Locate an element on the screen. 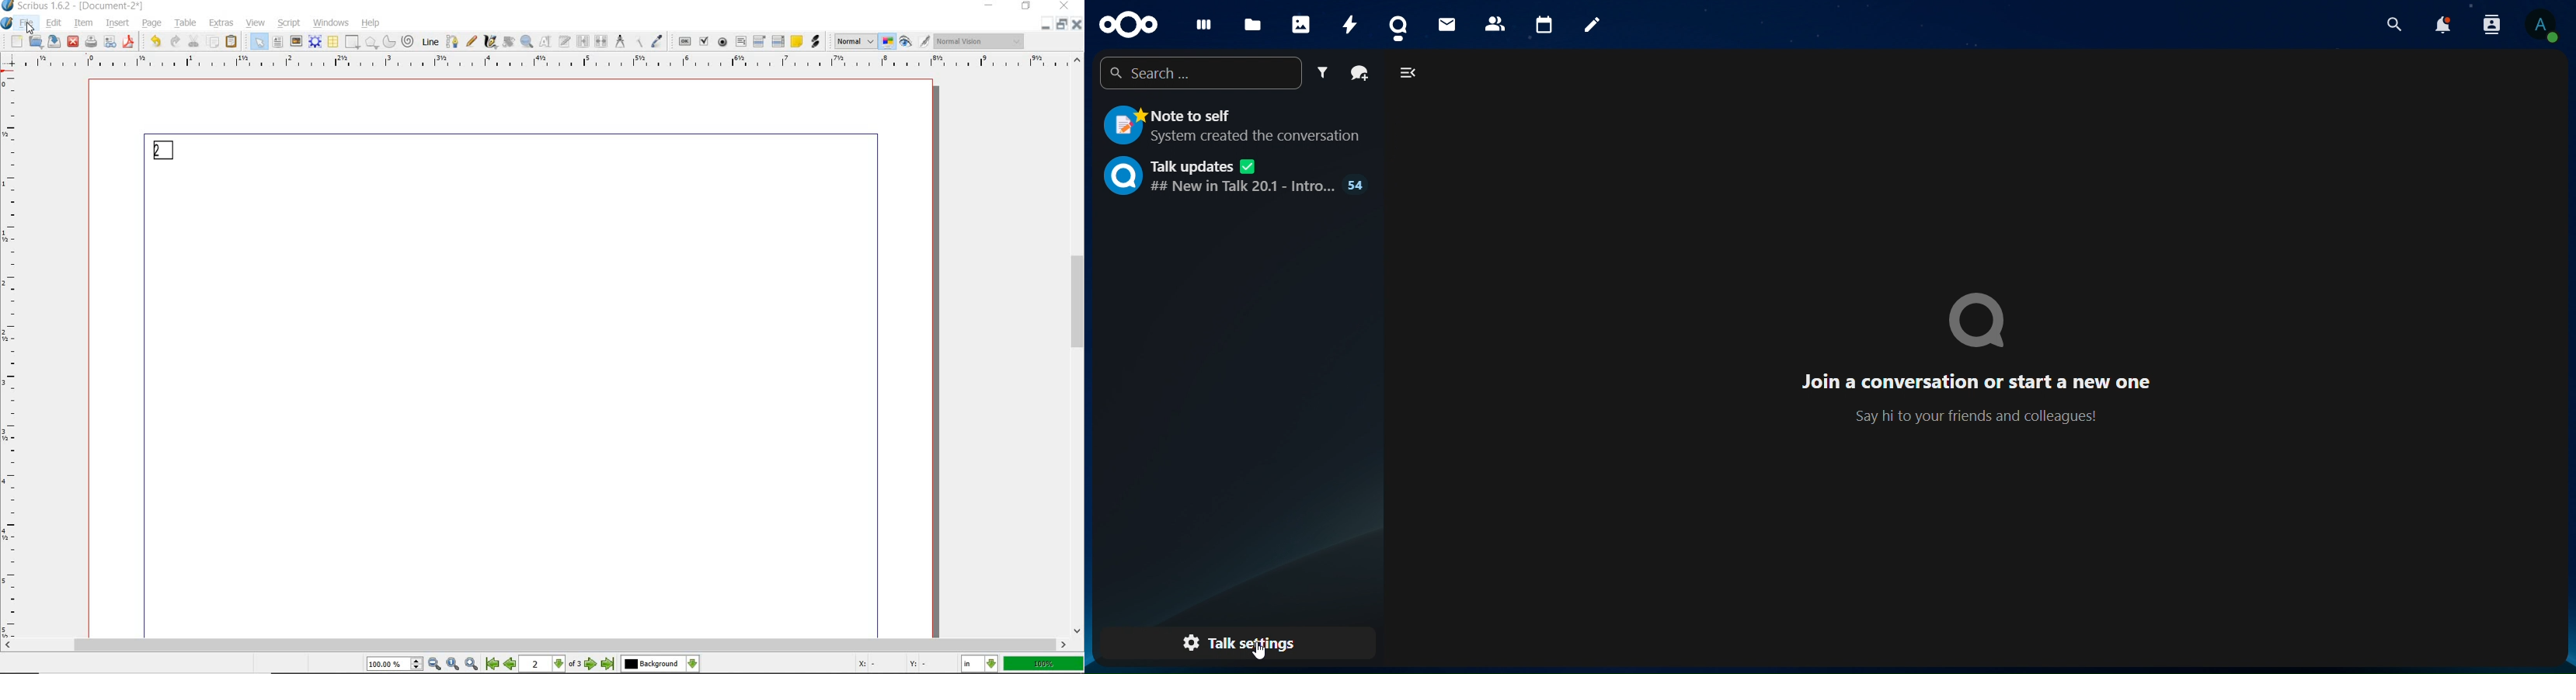 The image size is (2576, 700). save as pdf is located at coordinates (129, 42).